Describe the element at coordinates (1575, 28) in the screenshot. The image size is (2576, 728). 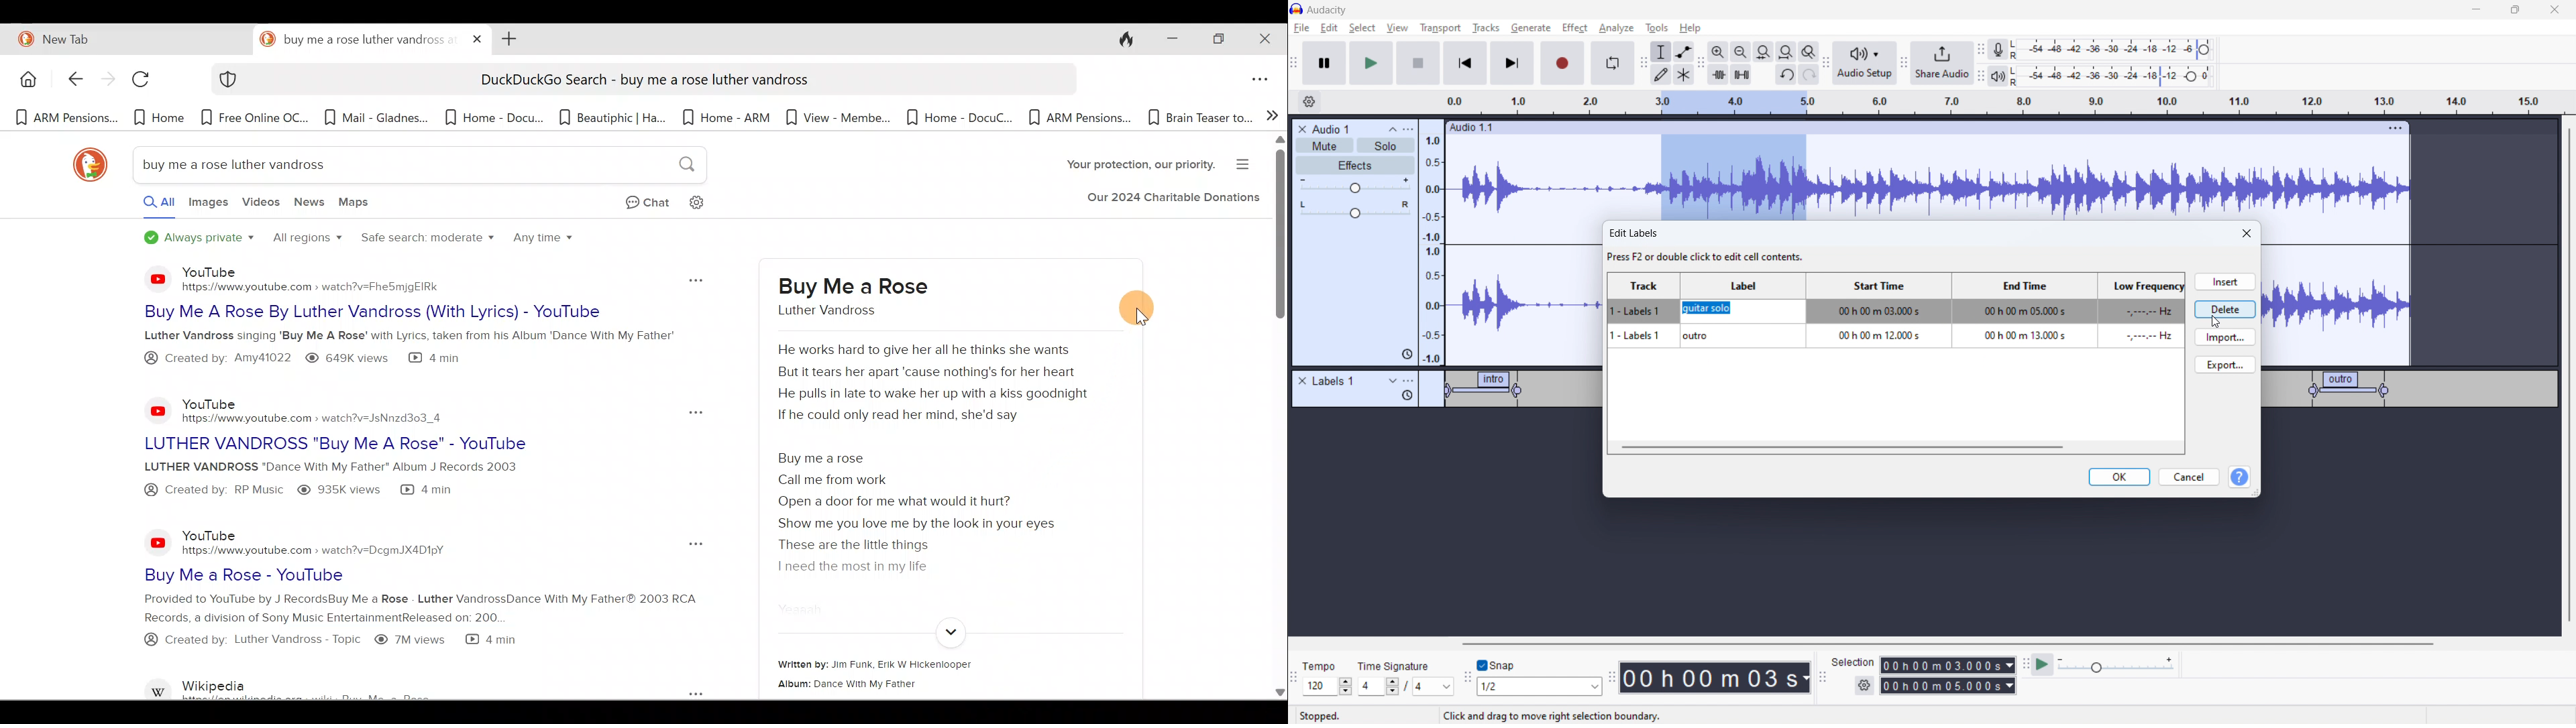
I see `effect` at that location.